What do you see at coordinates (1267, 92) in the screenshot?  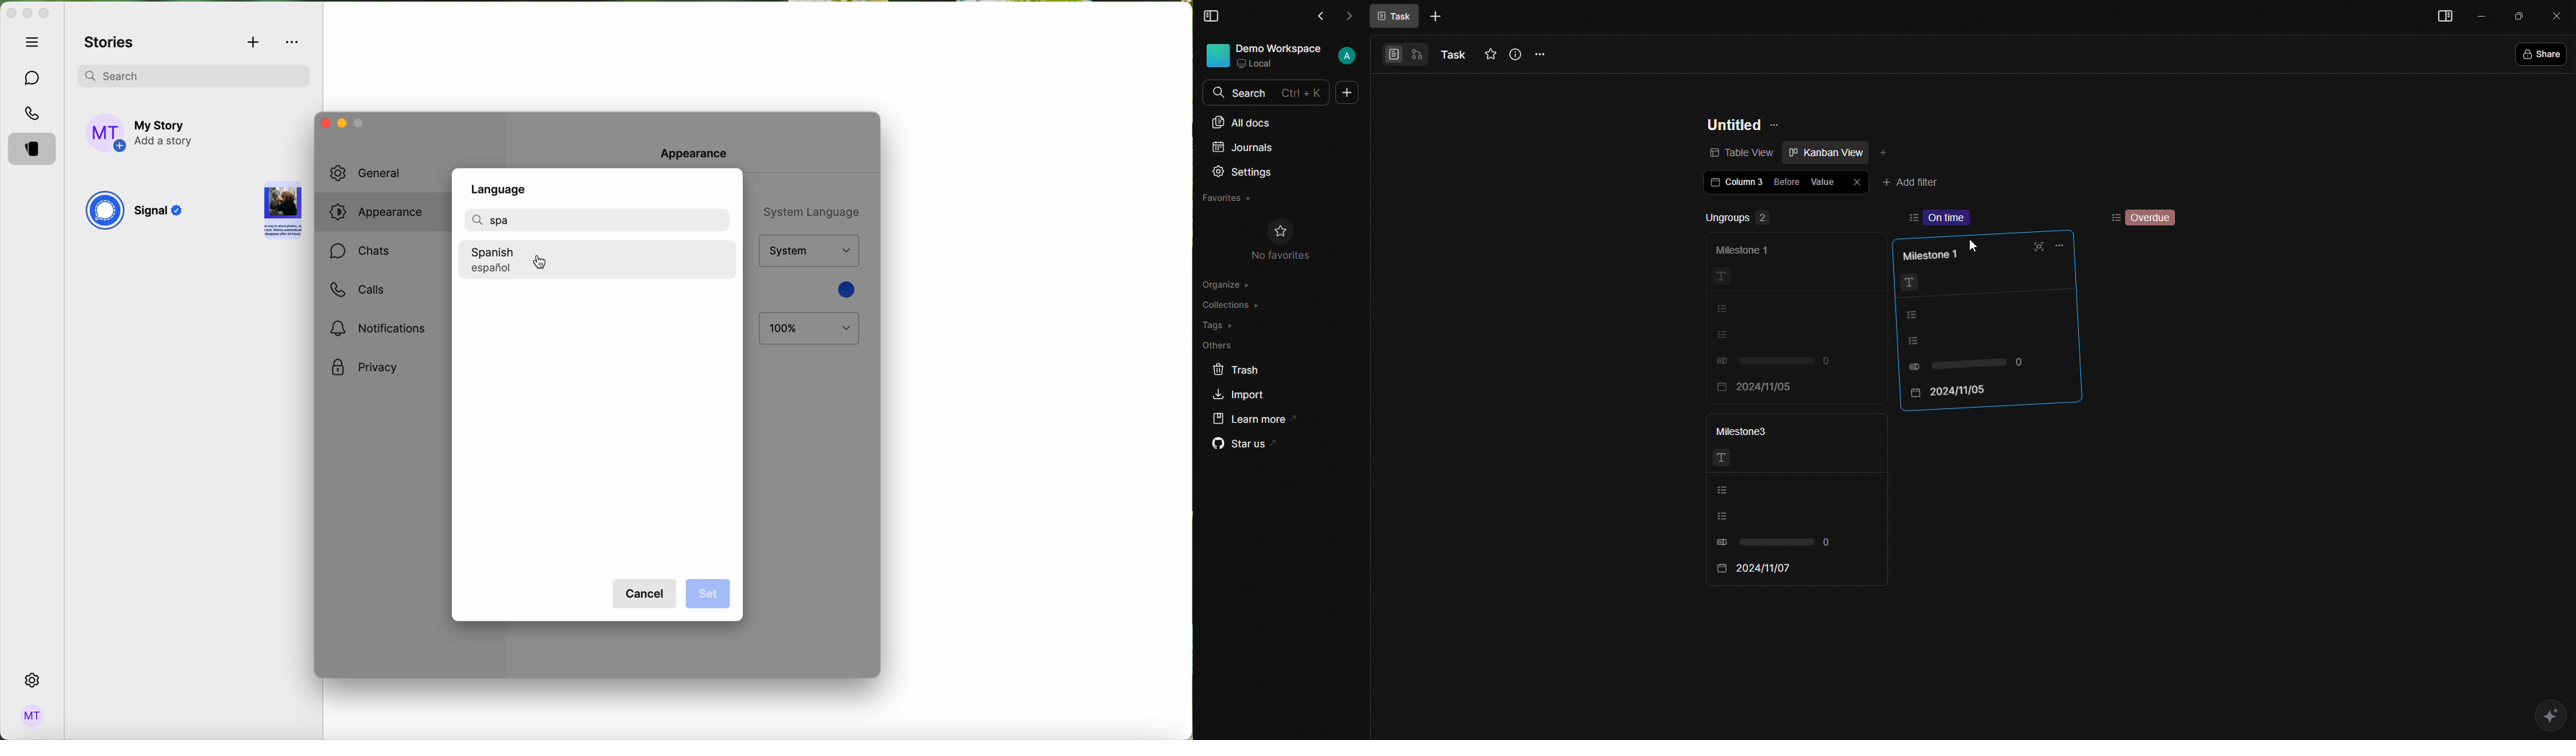 I see `Search` at bounding box center [1267, 92].